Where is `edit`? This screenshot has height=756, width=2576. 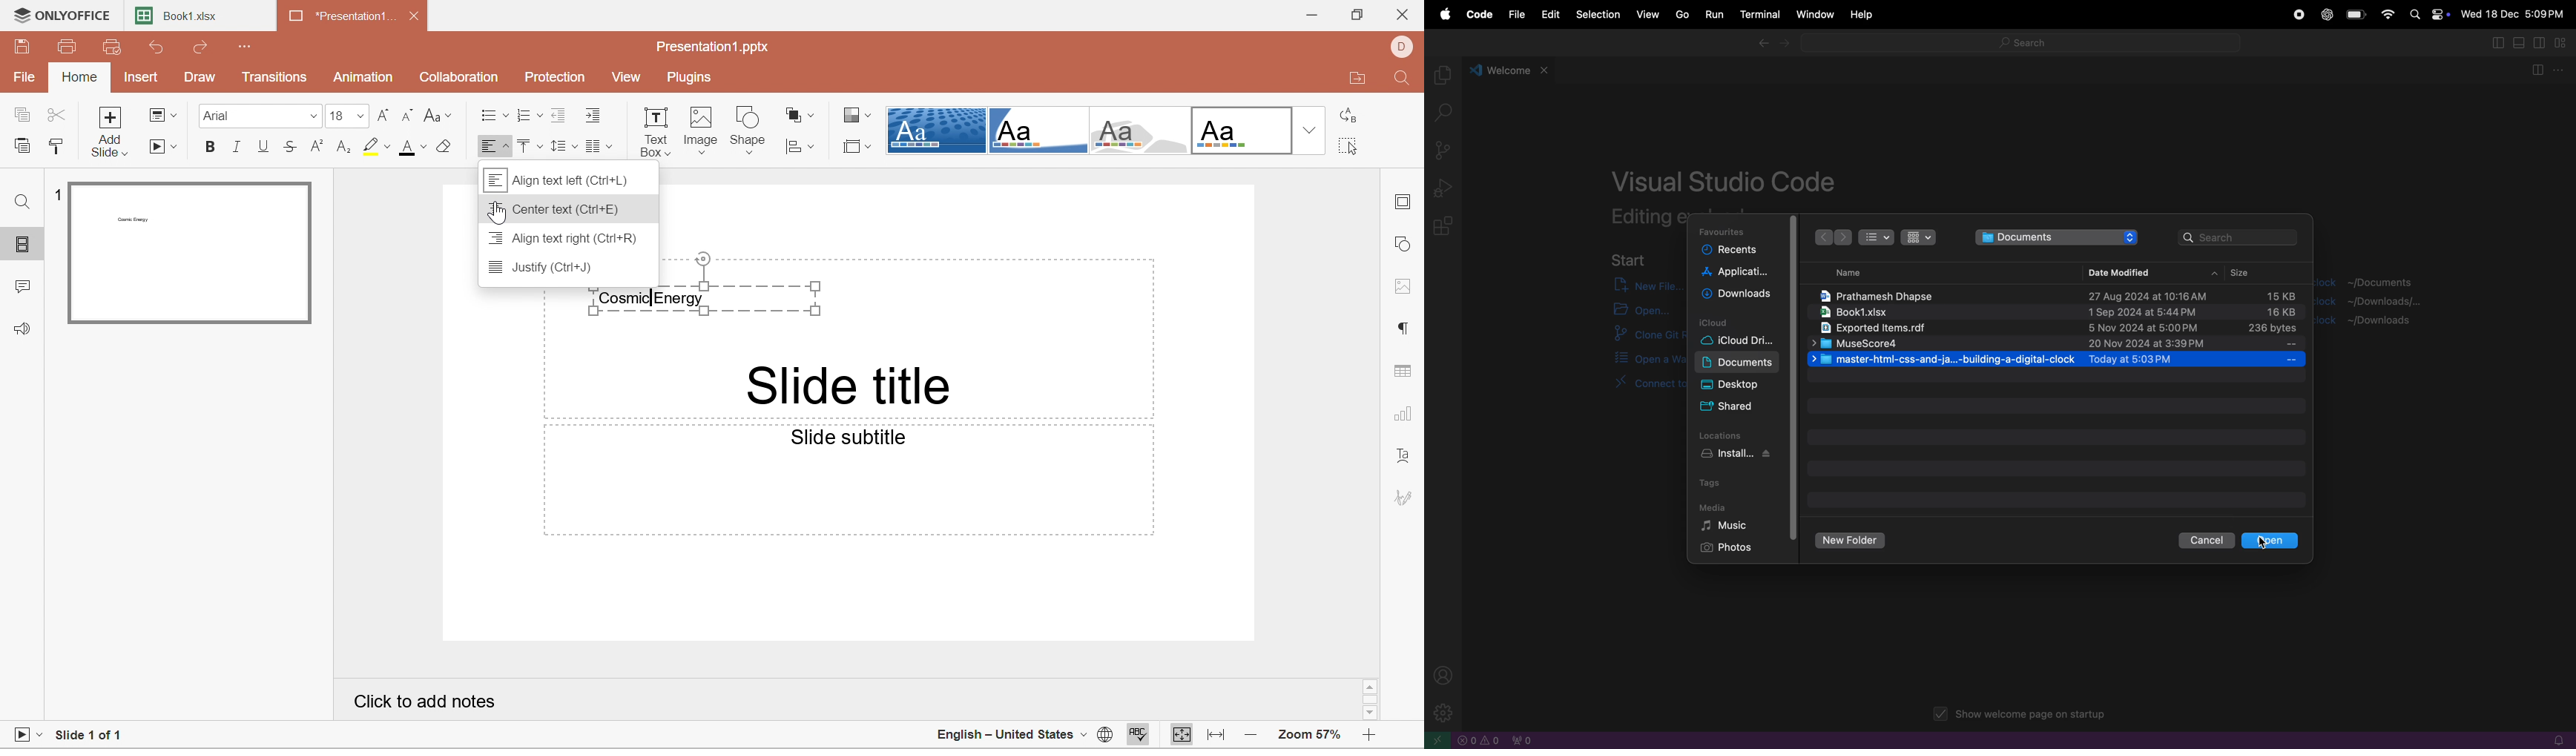 edit is located at coordinates (1549, 14).